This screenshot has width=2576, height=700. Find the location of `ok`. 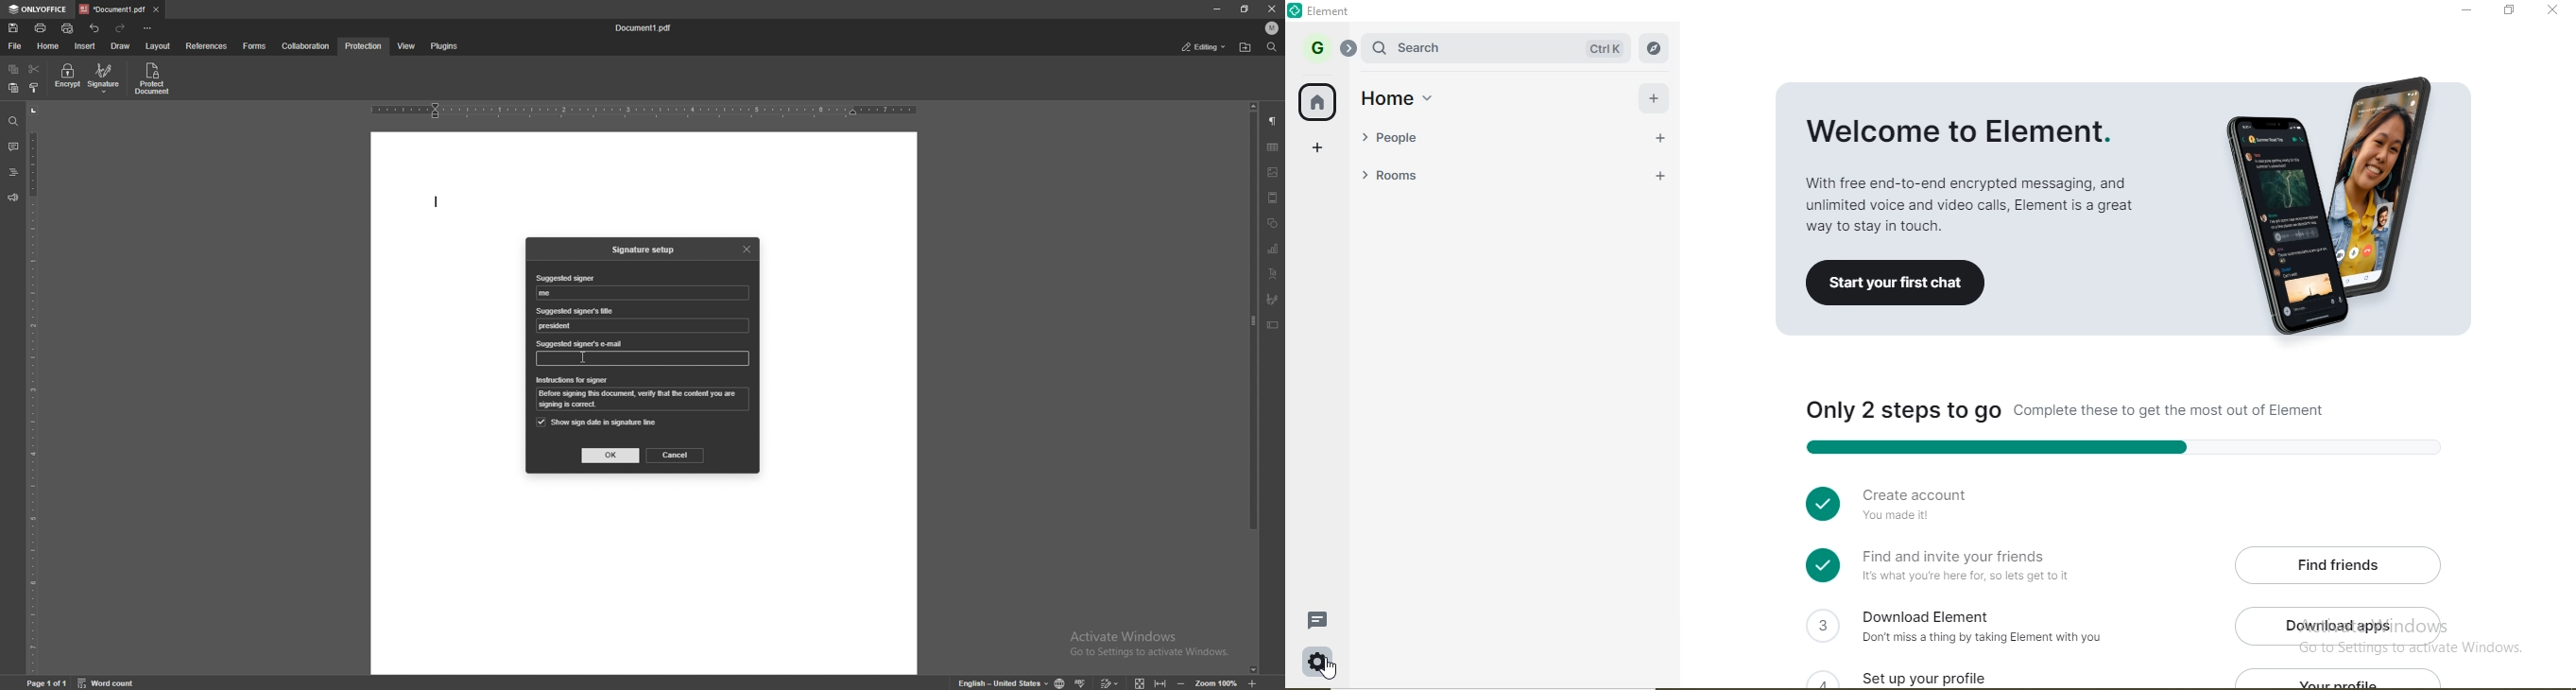

ok is located at coordinates (611, 456).